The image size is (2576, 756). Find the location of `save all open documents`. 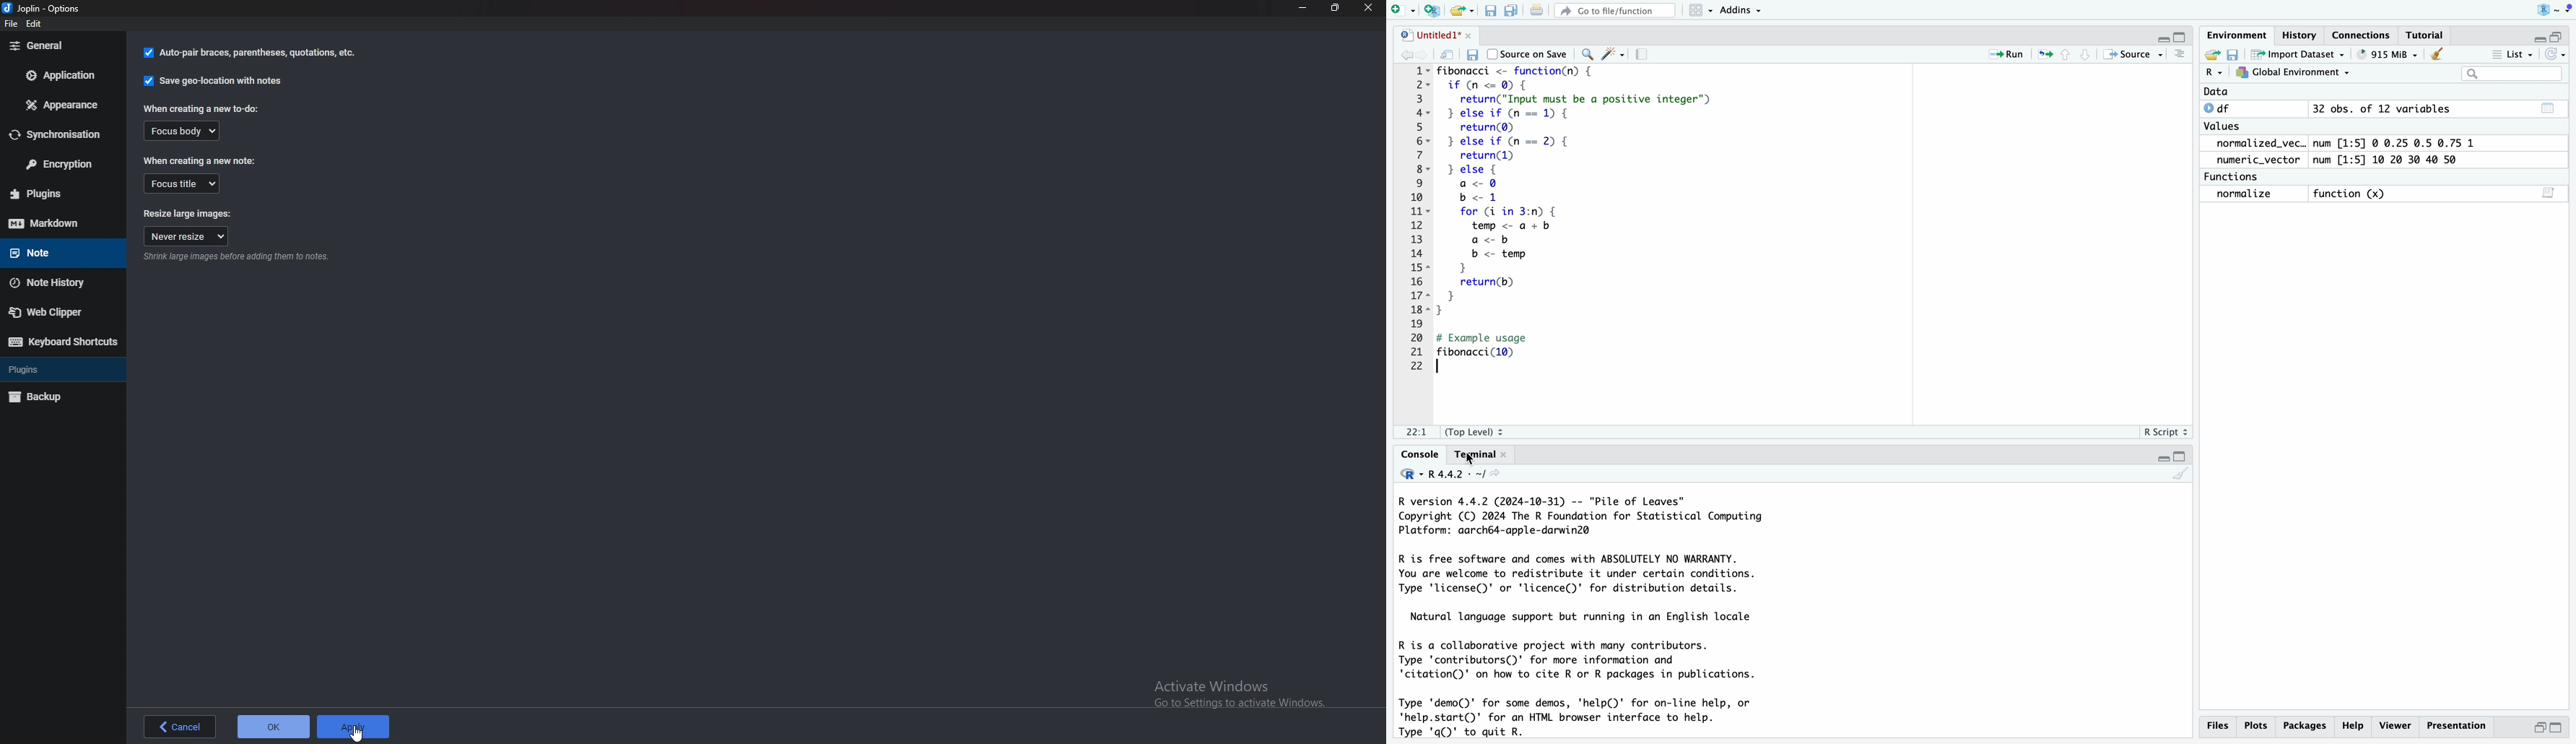

save all open documents is located at coordinates (1512, 10).